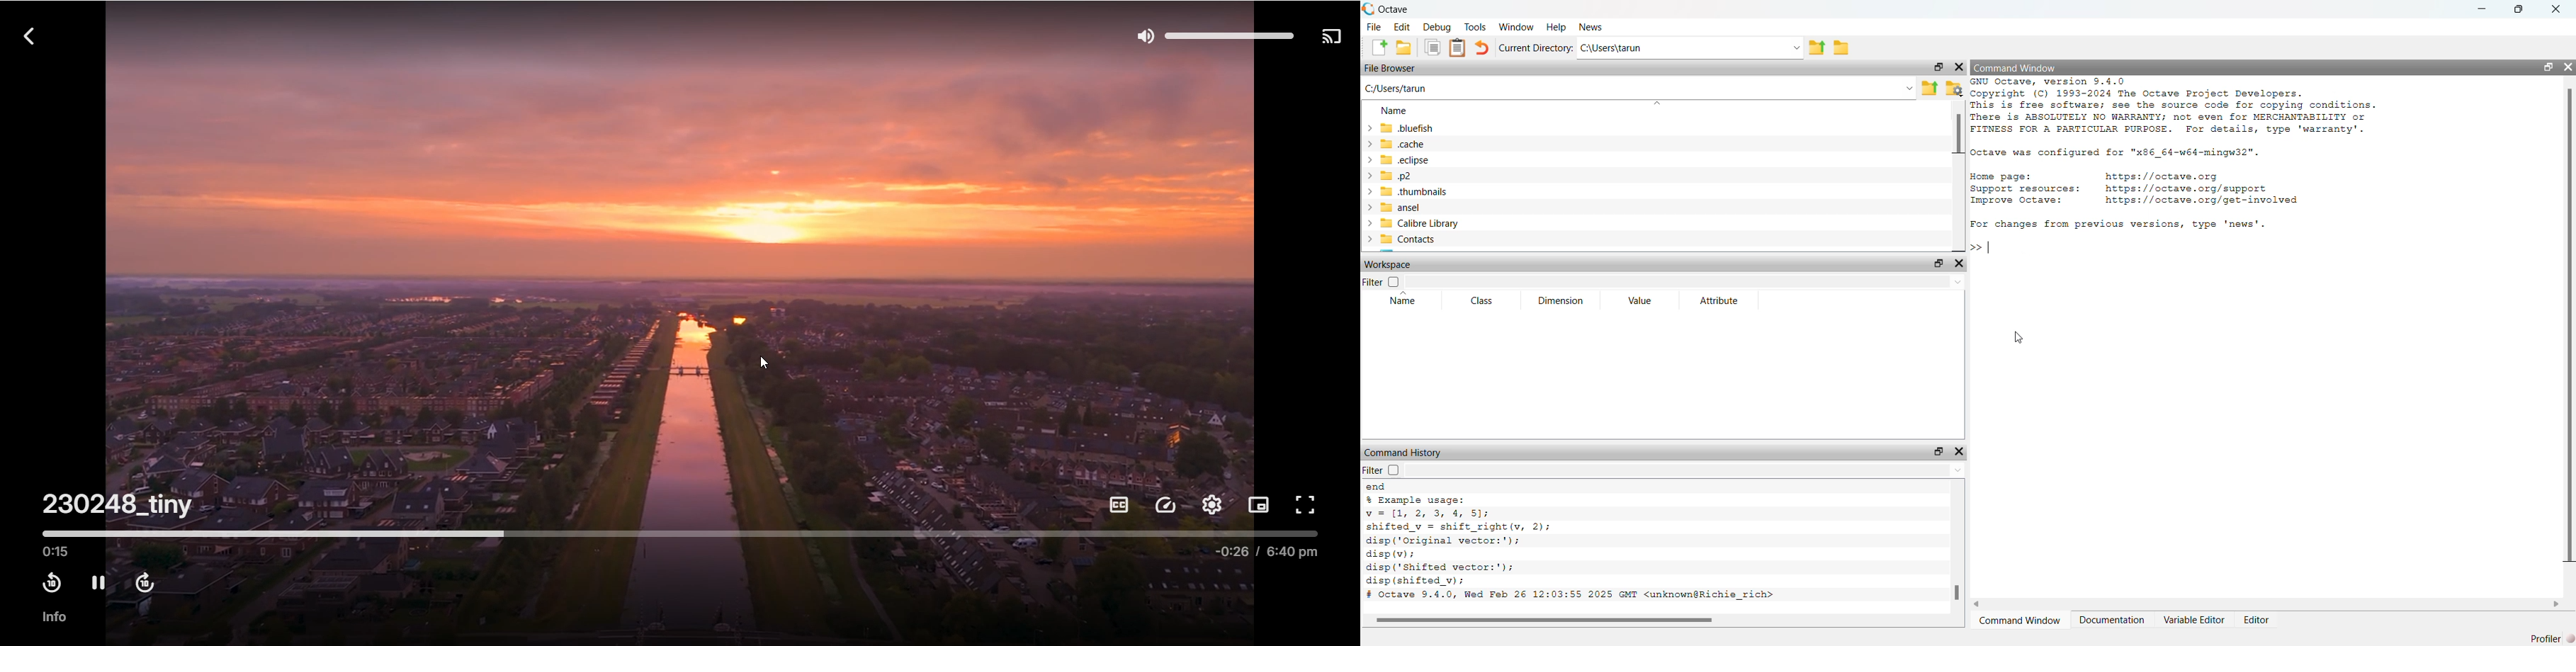 The height and width of the screenshot is (672, 2576). I want to click on open an existing file in editor, so click(1407, 49).